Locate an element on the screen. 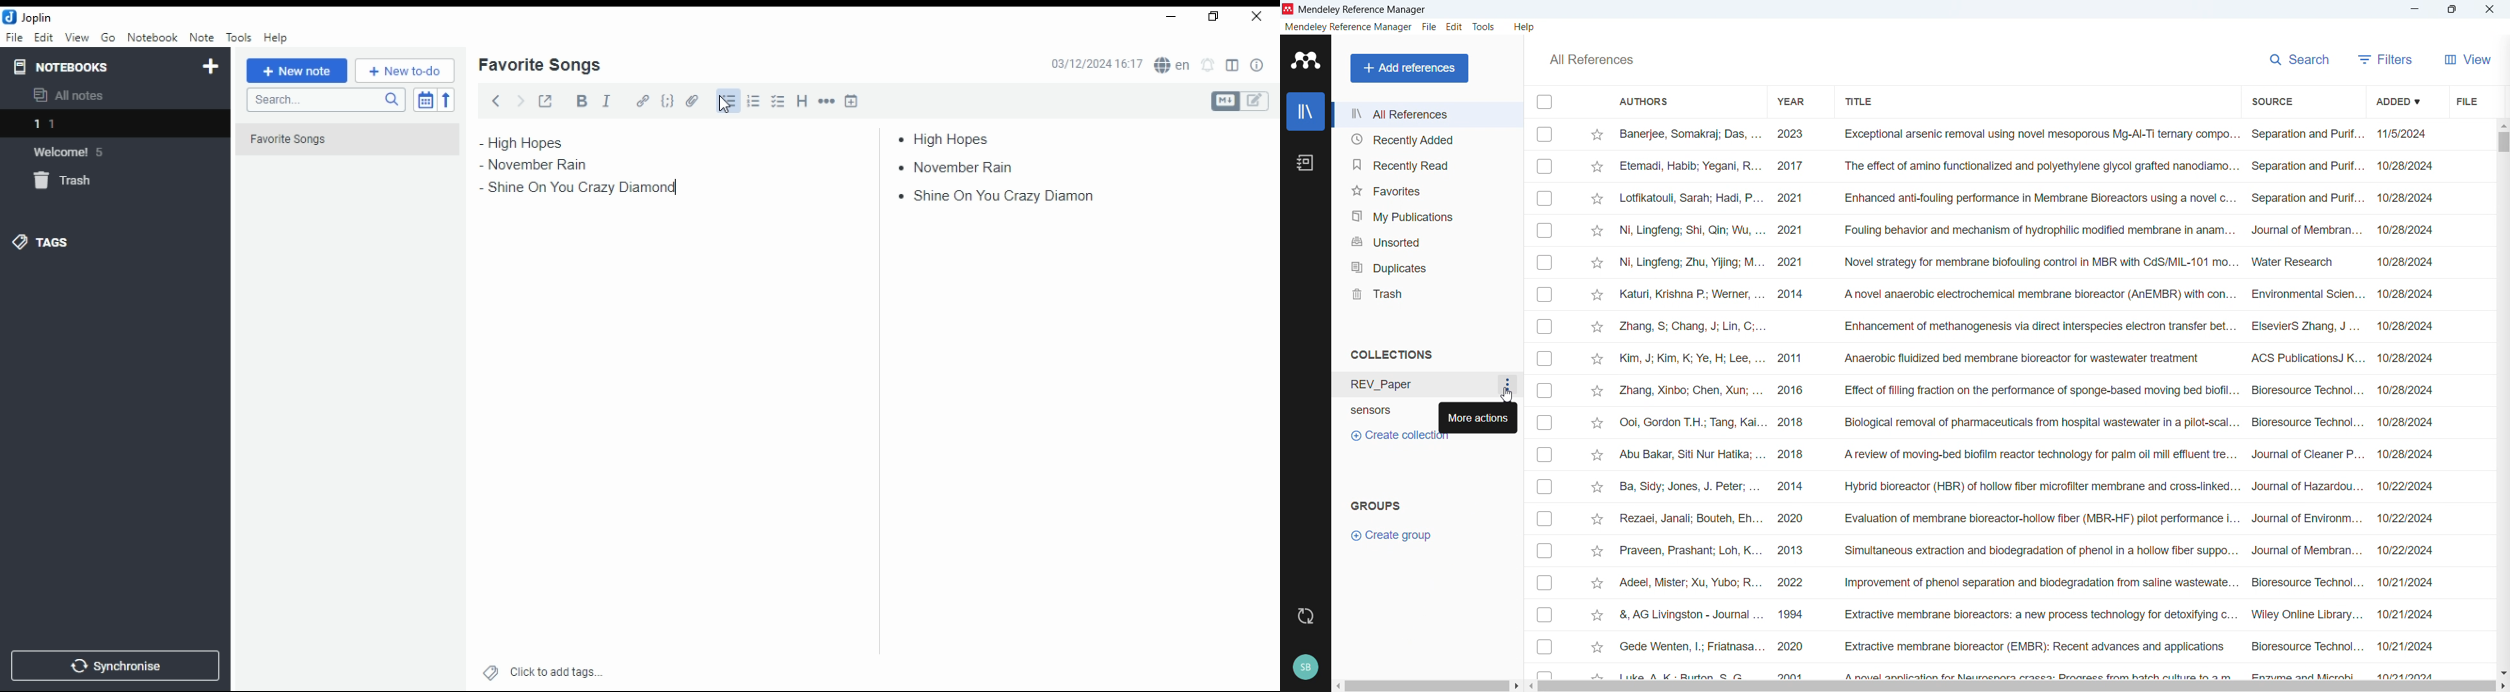 This screenshot has height=700, width=2520. heading is located at coordinates (803, 99).